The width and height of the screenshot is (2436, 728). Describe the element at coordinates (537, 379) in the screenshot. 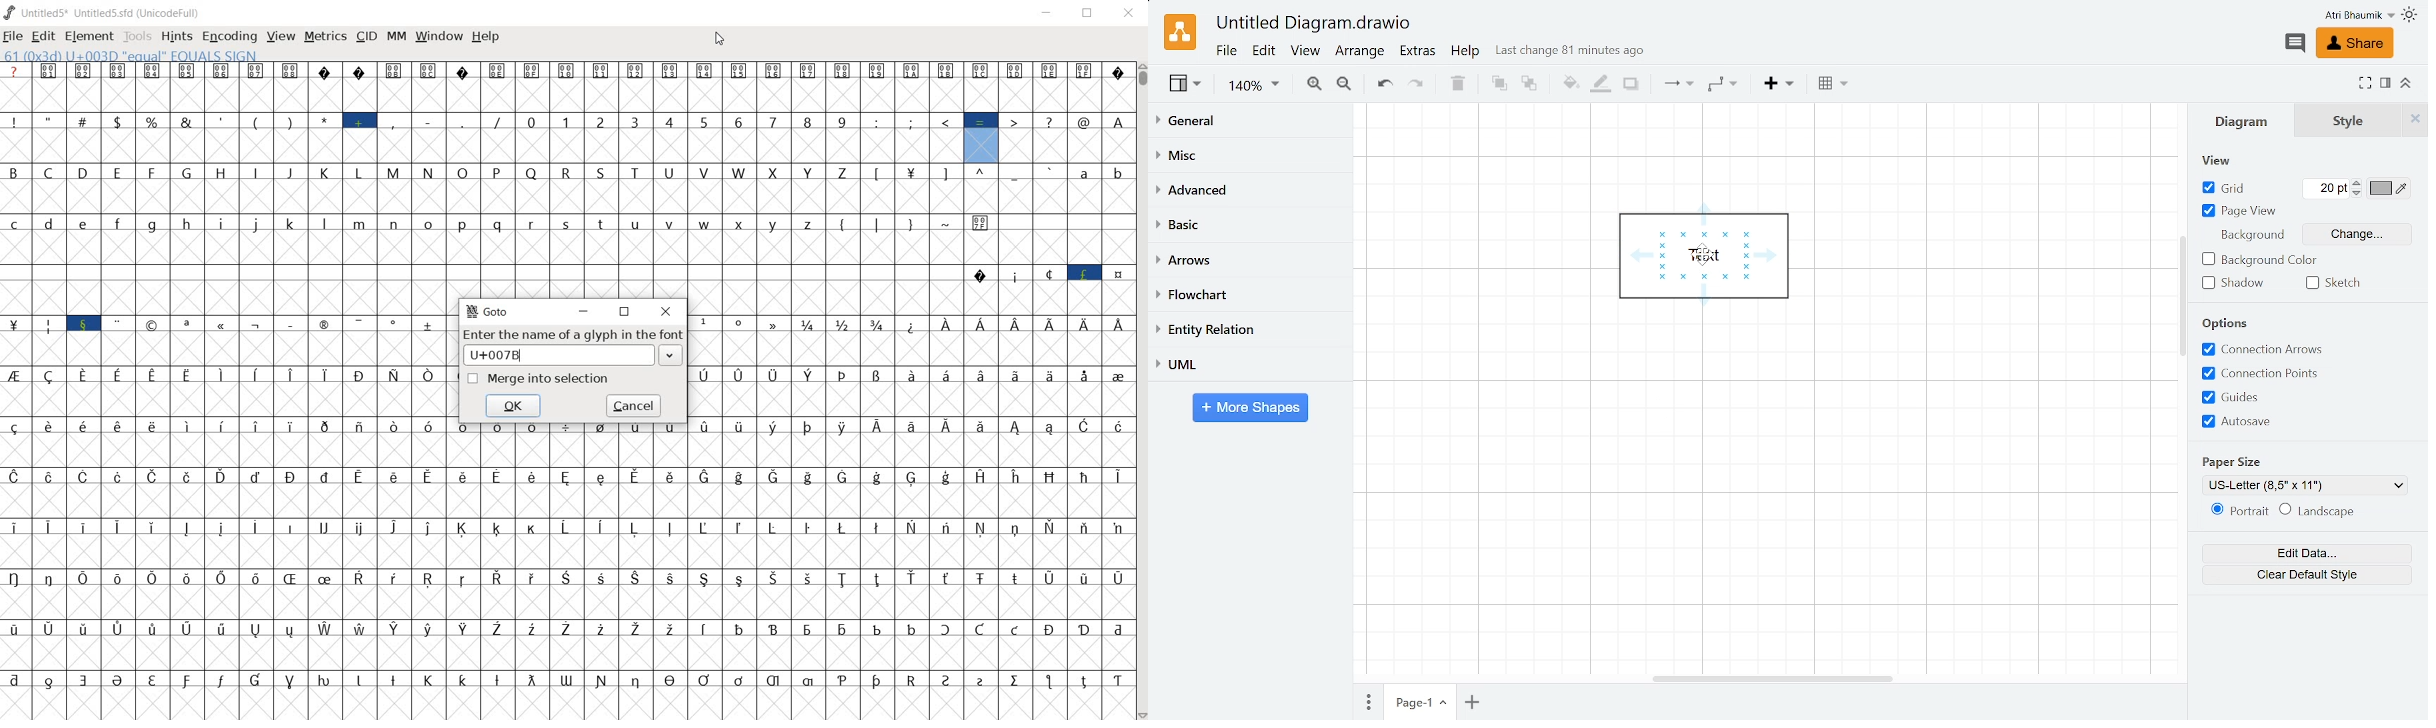

I see `Merge into selection` at that location.